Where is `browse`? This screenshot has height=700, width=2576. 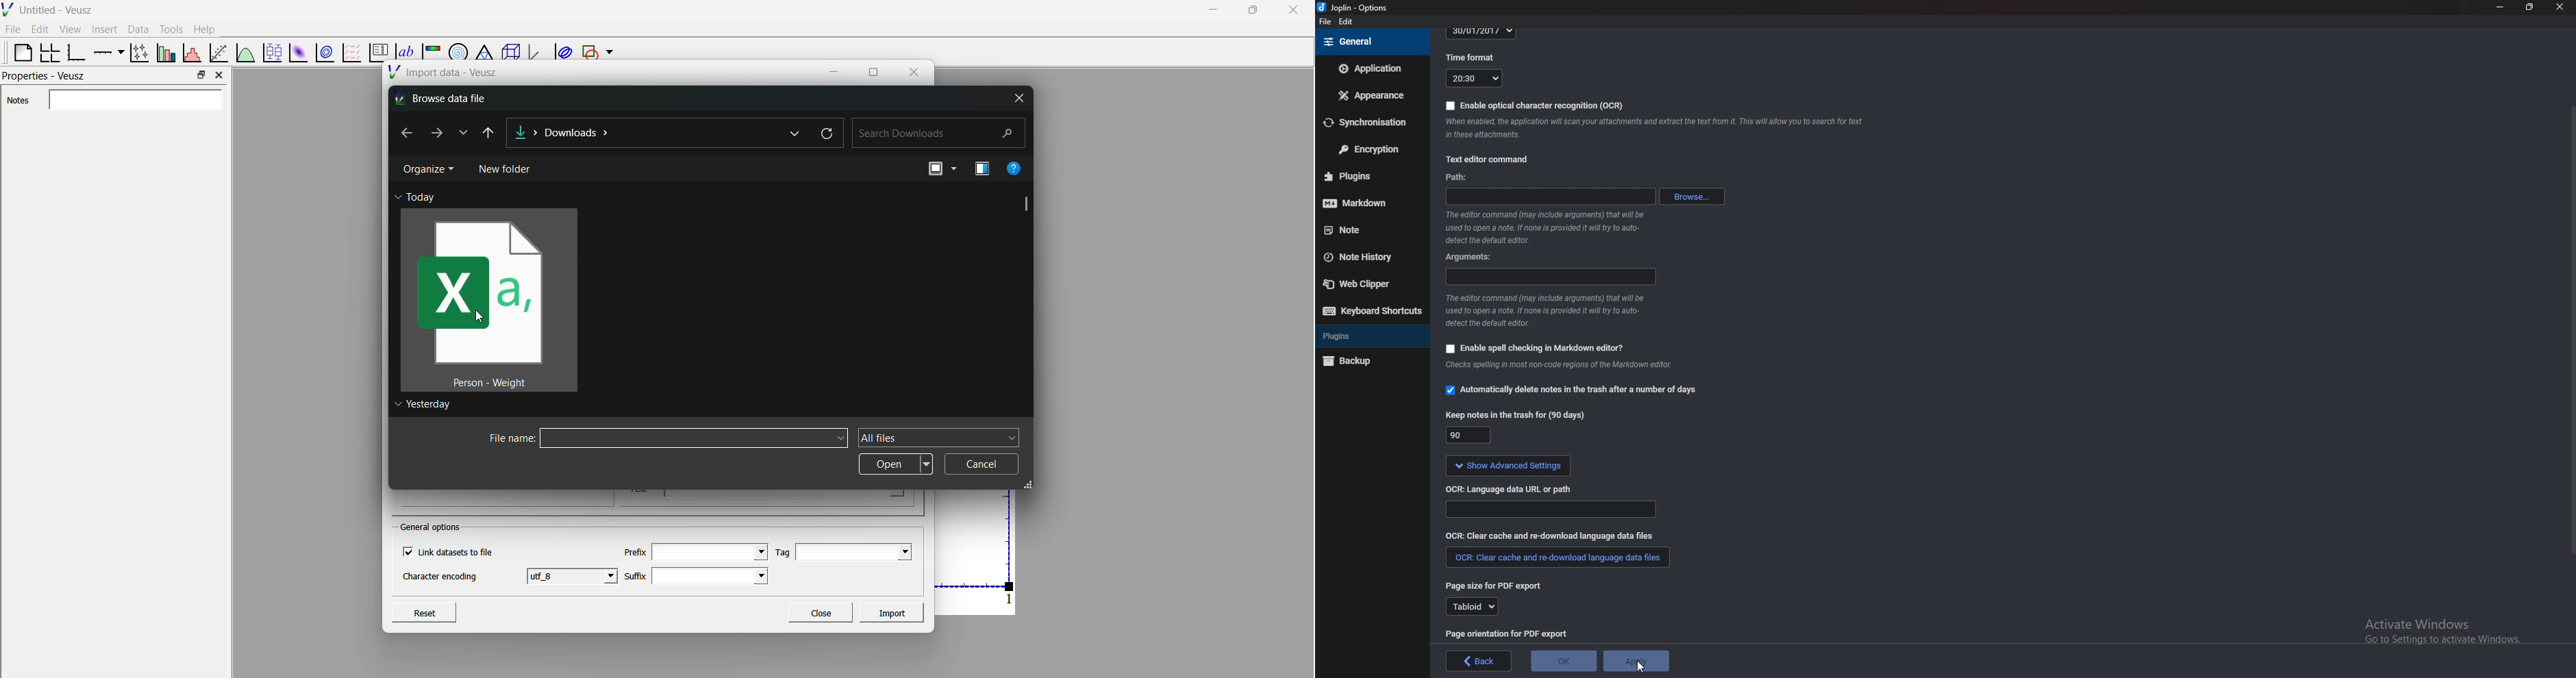 browse is located at coordinates (1694, 196).